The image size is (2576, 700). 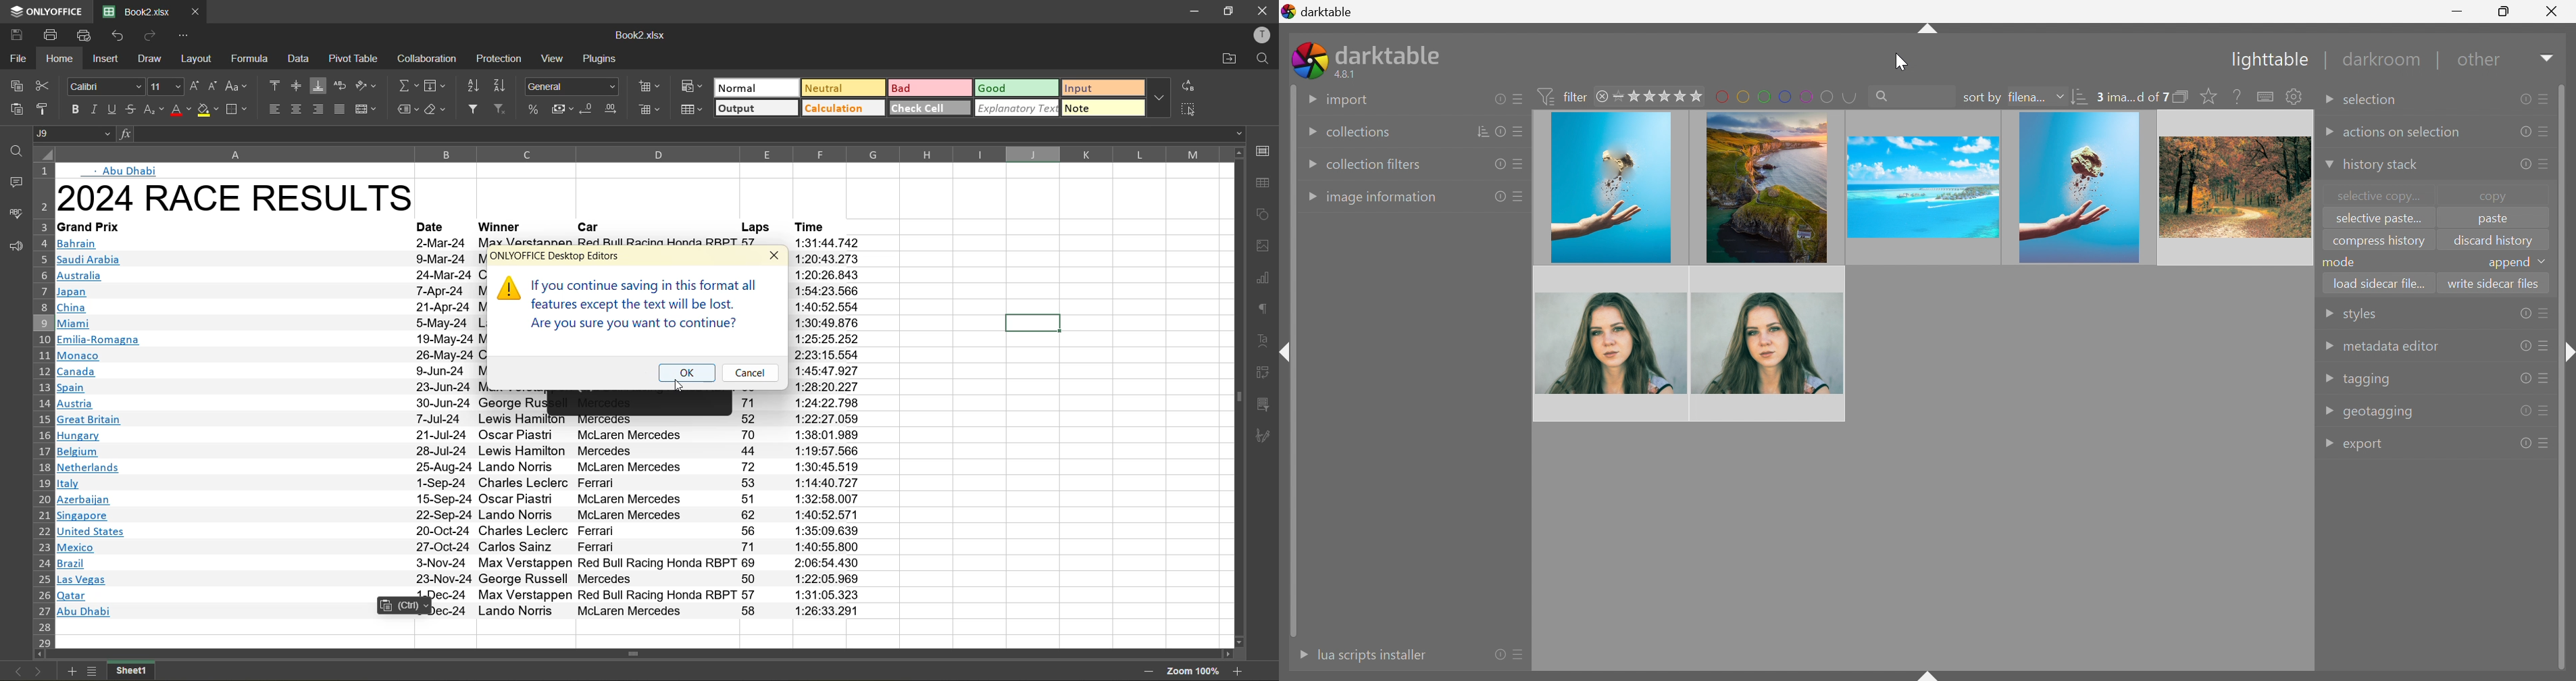 What do you see at coordinates (1193, 670) in the screenshot?
I see `zoom factor` at bounding box center [1193, 670].